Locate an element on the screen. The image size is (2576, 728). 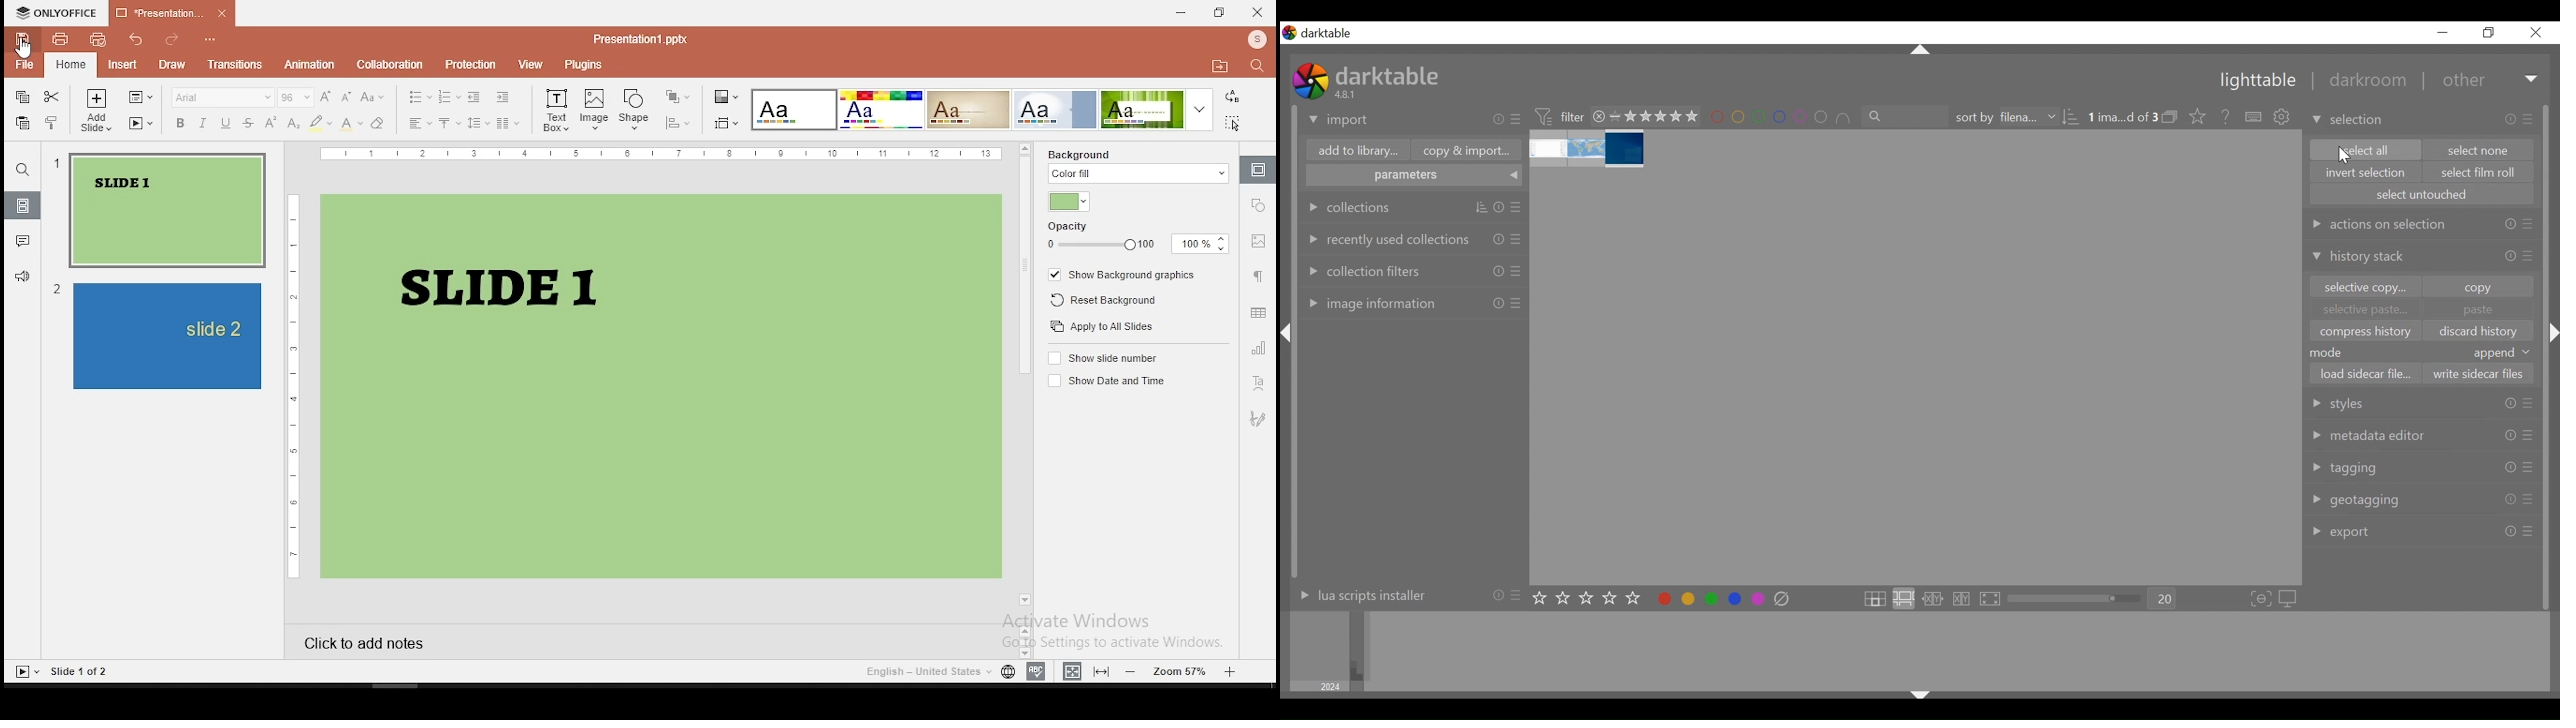
change case is located at coordinates (371, 97).